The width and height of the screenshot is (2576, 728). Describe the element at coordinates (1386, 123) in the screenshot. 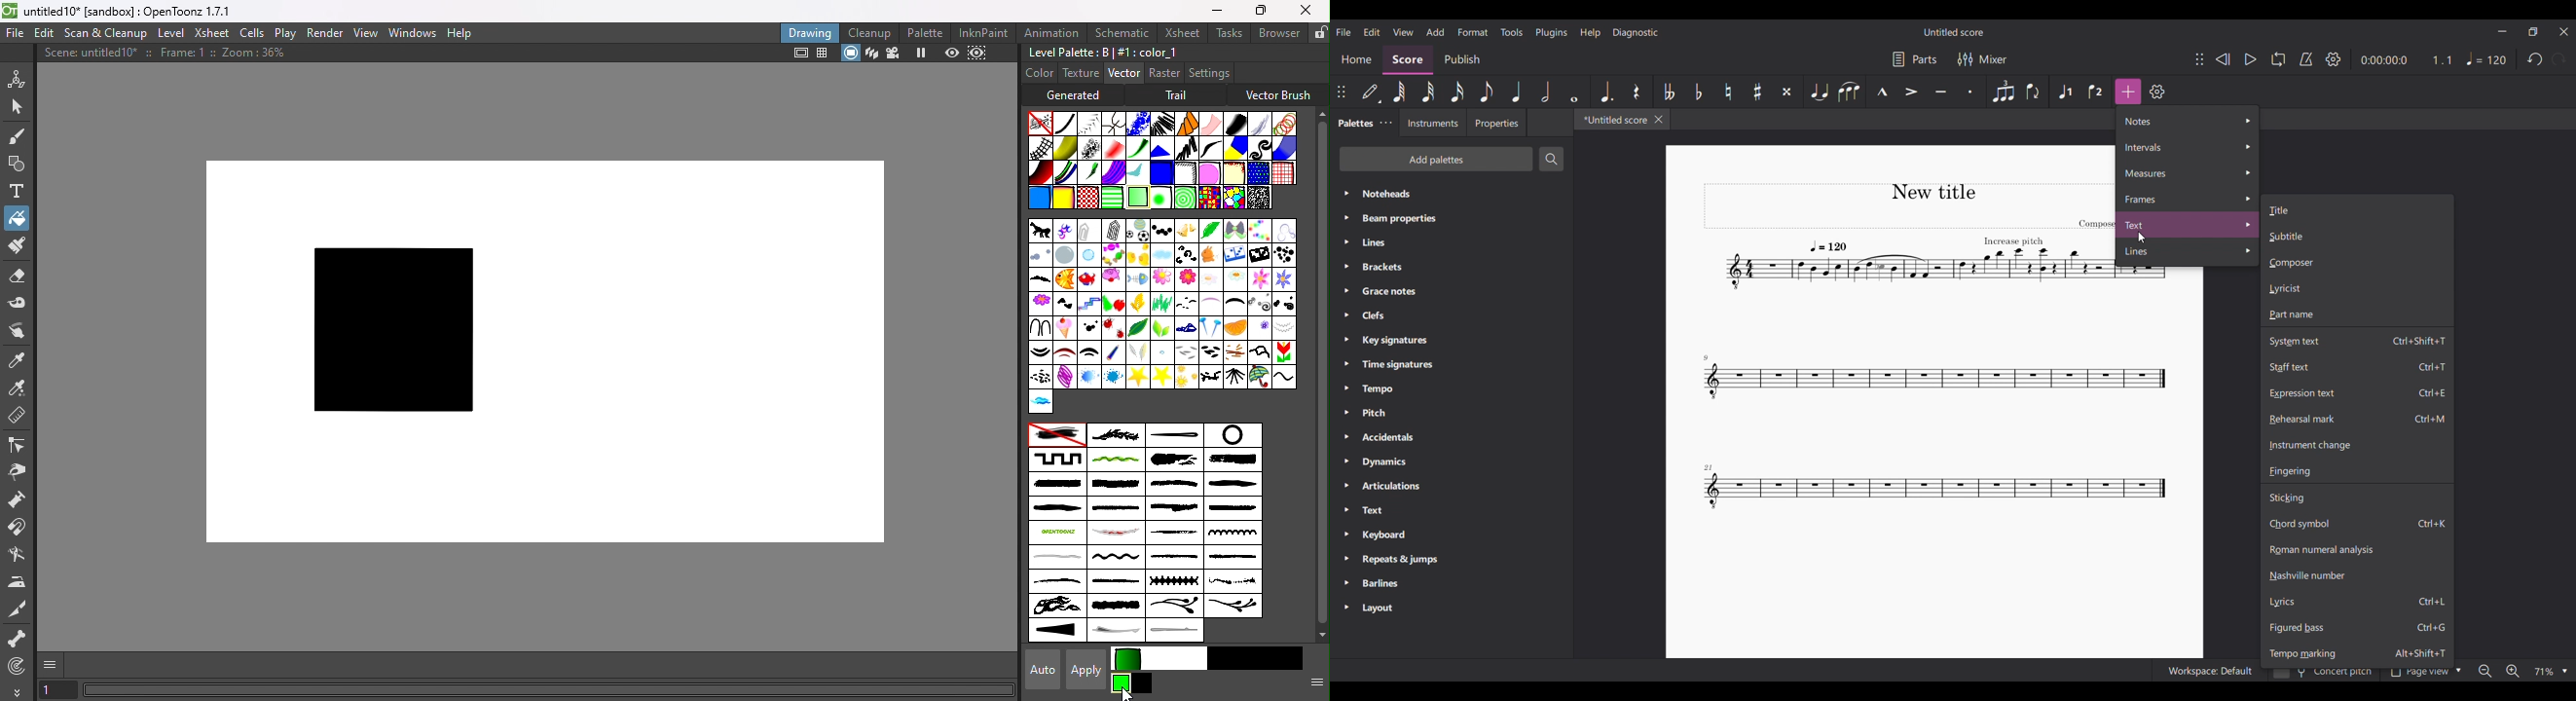

I see `Palette settings` at that location.